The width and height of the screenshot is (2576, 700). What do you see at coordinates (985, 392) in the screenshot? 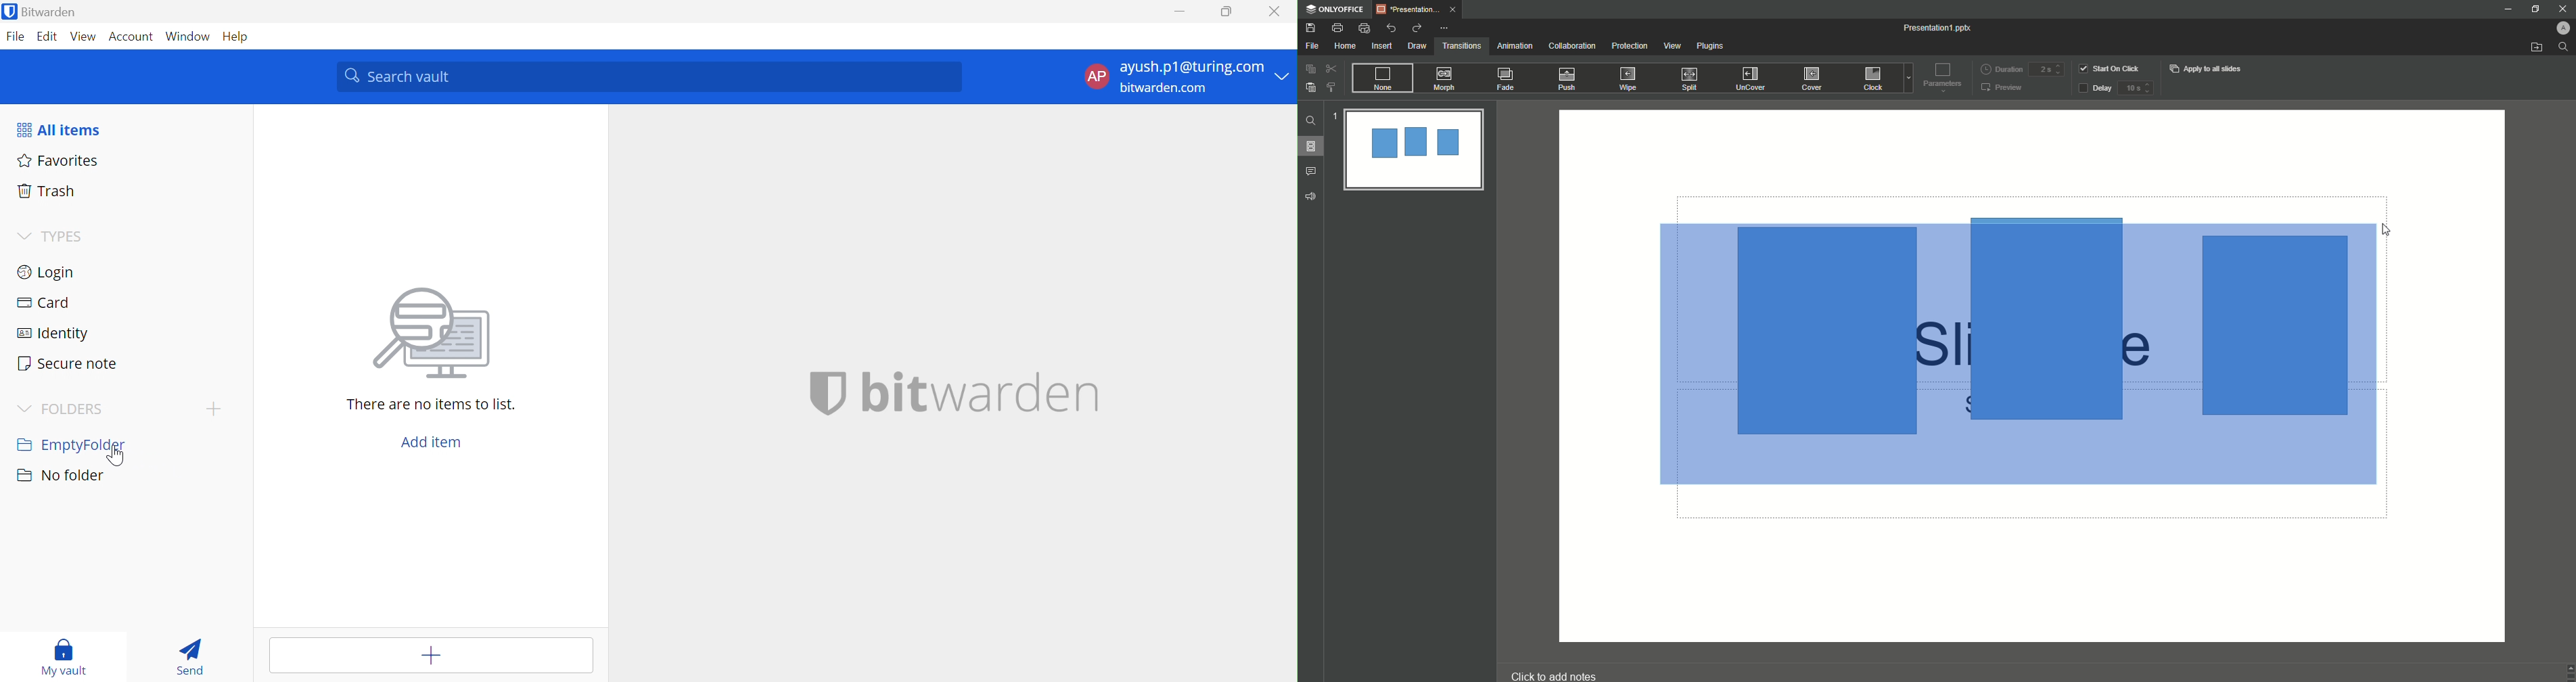
I see `bitwarden` at bounding box center [985, 392].